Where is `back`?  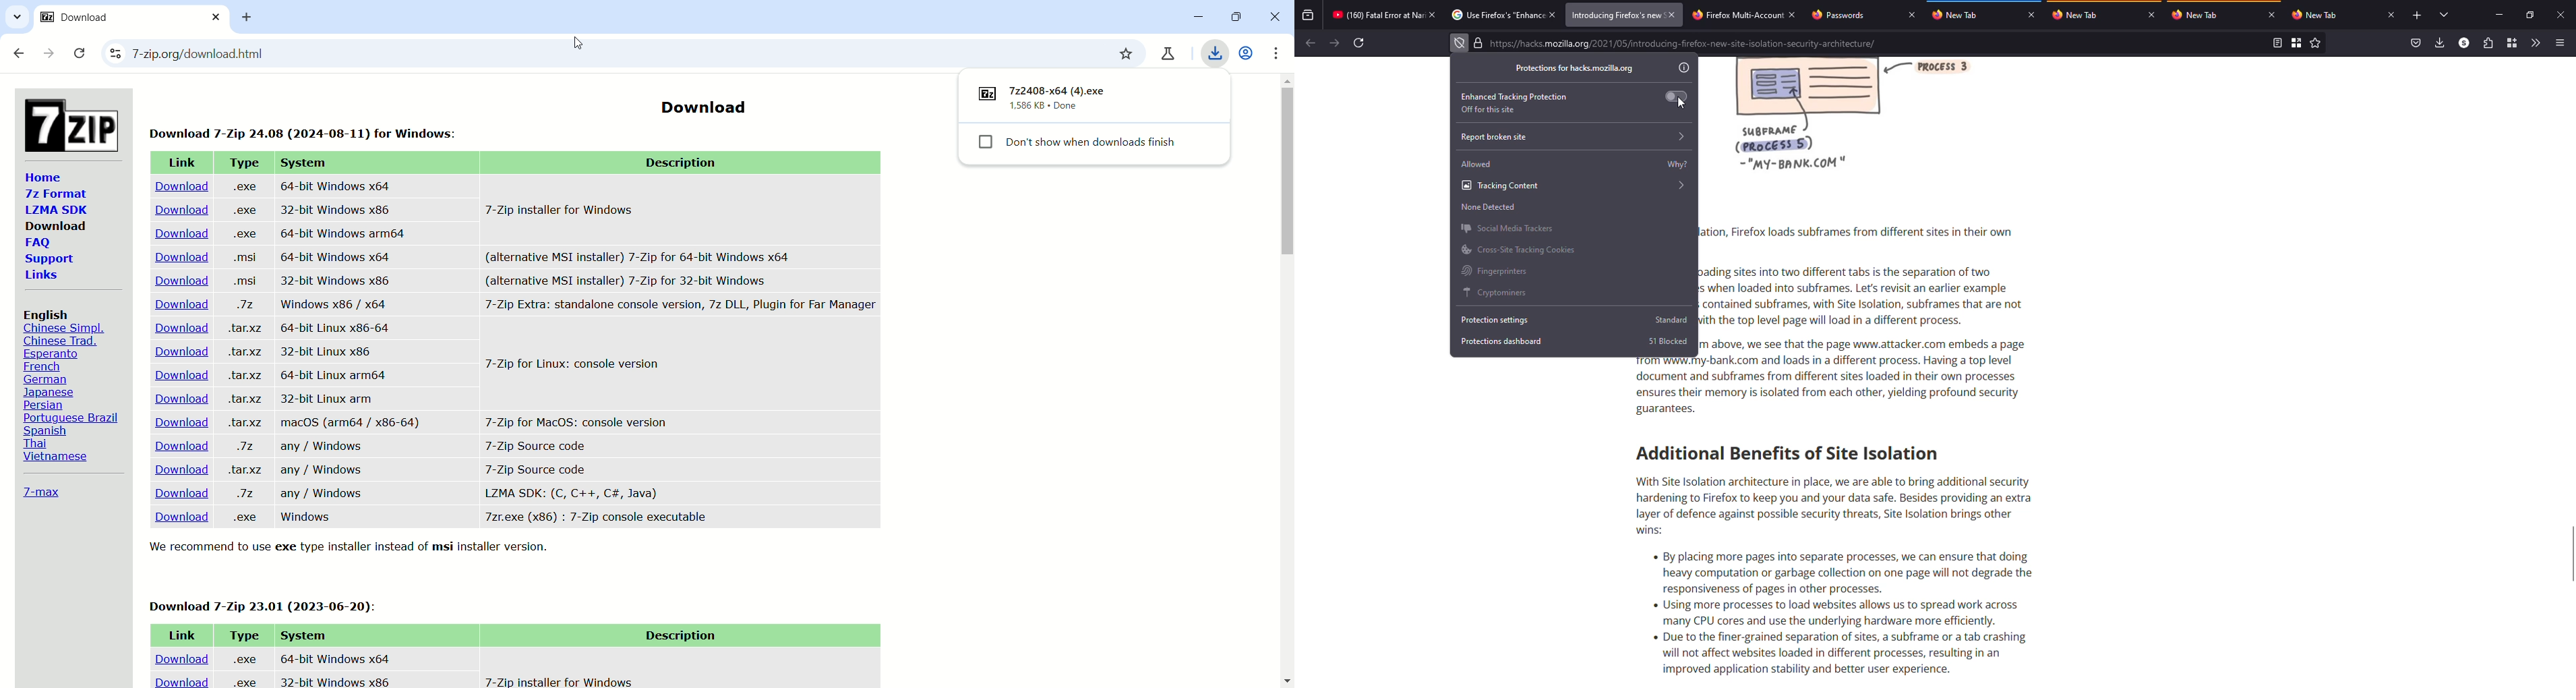 back is located at coordinates (1310, 43).